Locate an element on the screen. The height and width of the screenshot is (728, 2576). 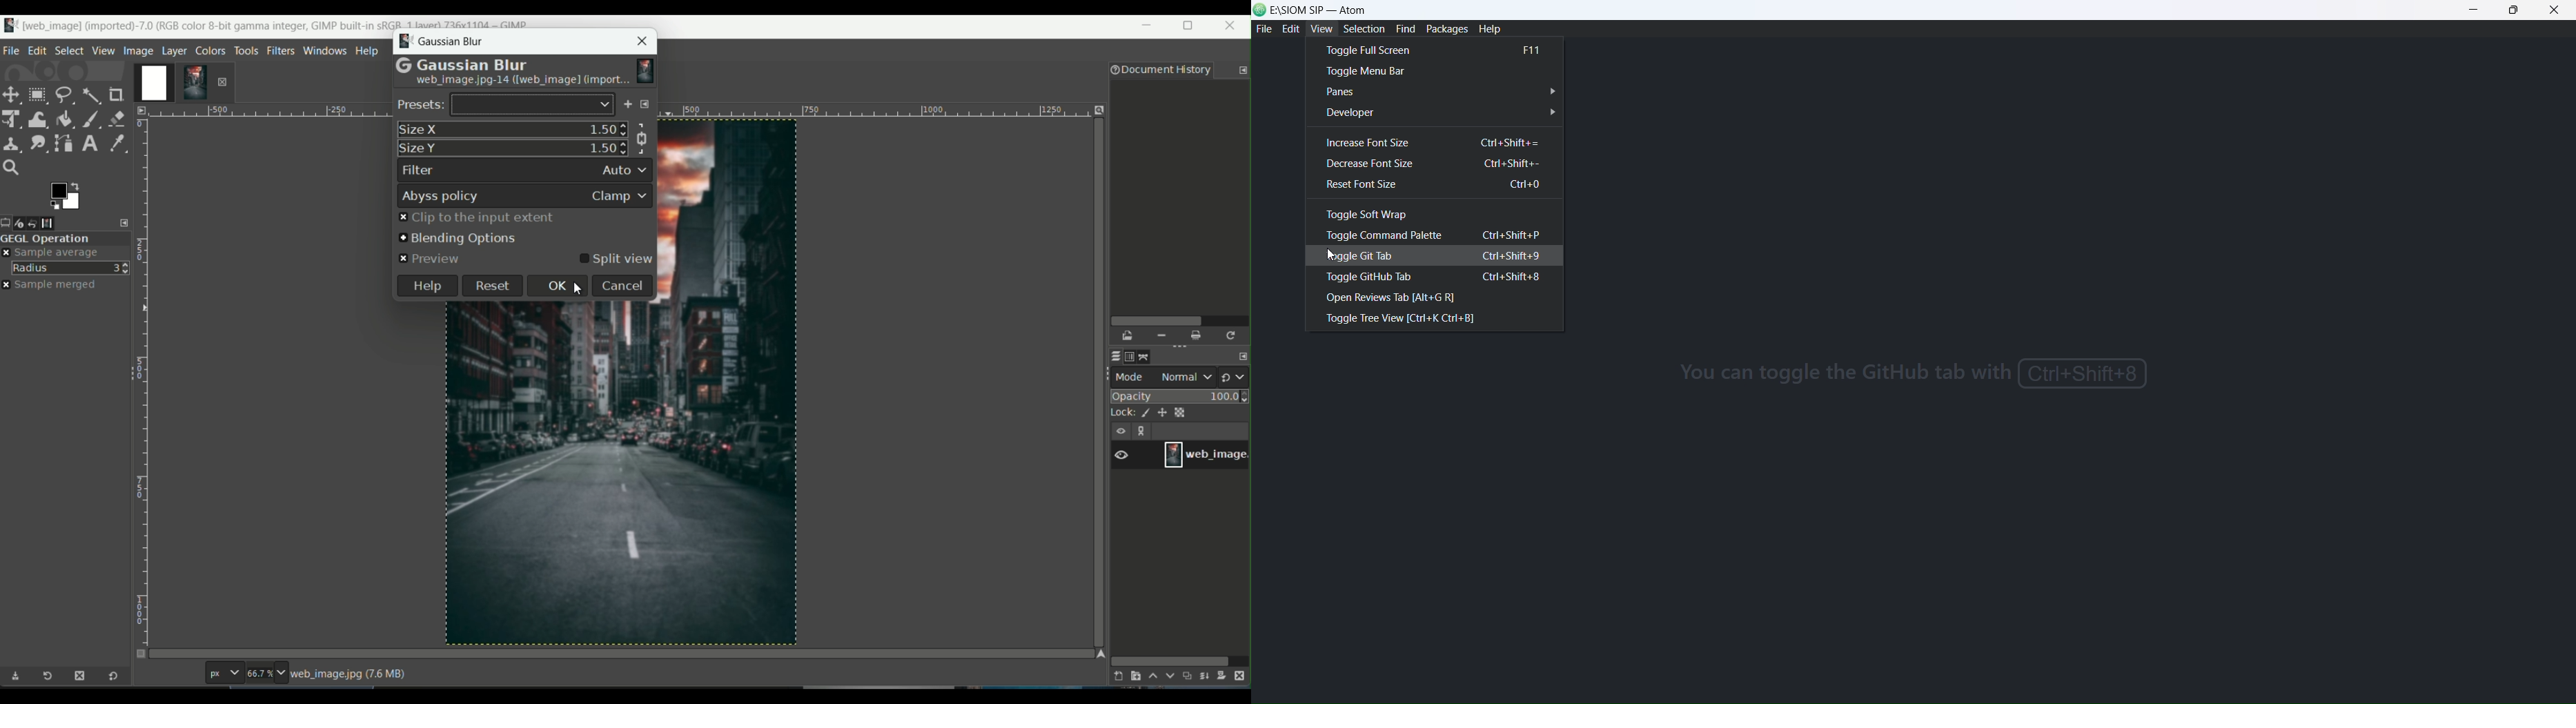
clamp is located at coordinates (621, 196).